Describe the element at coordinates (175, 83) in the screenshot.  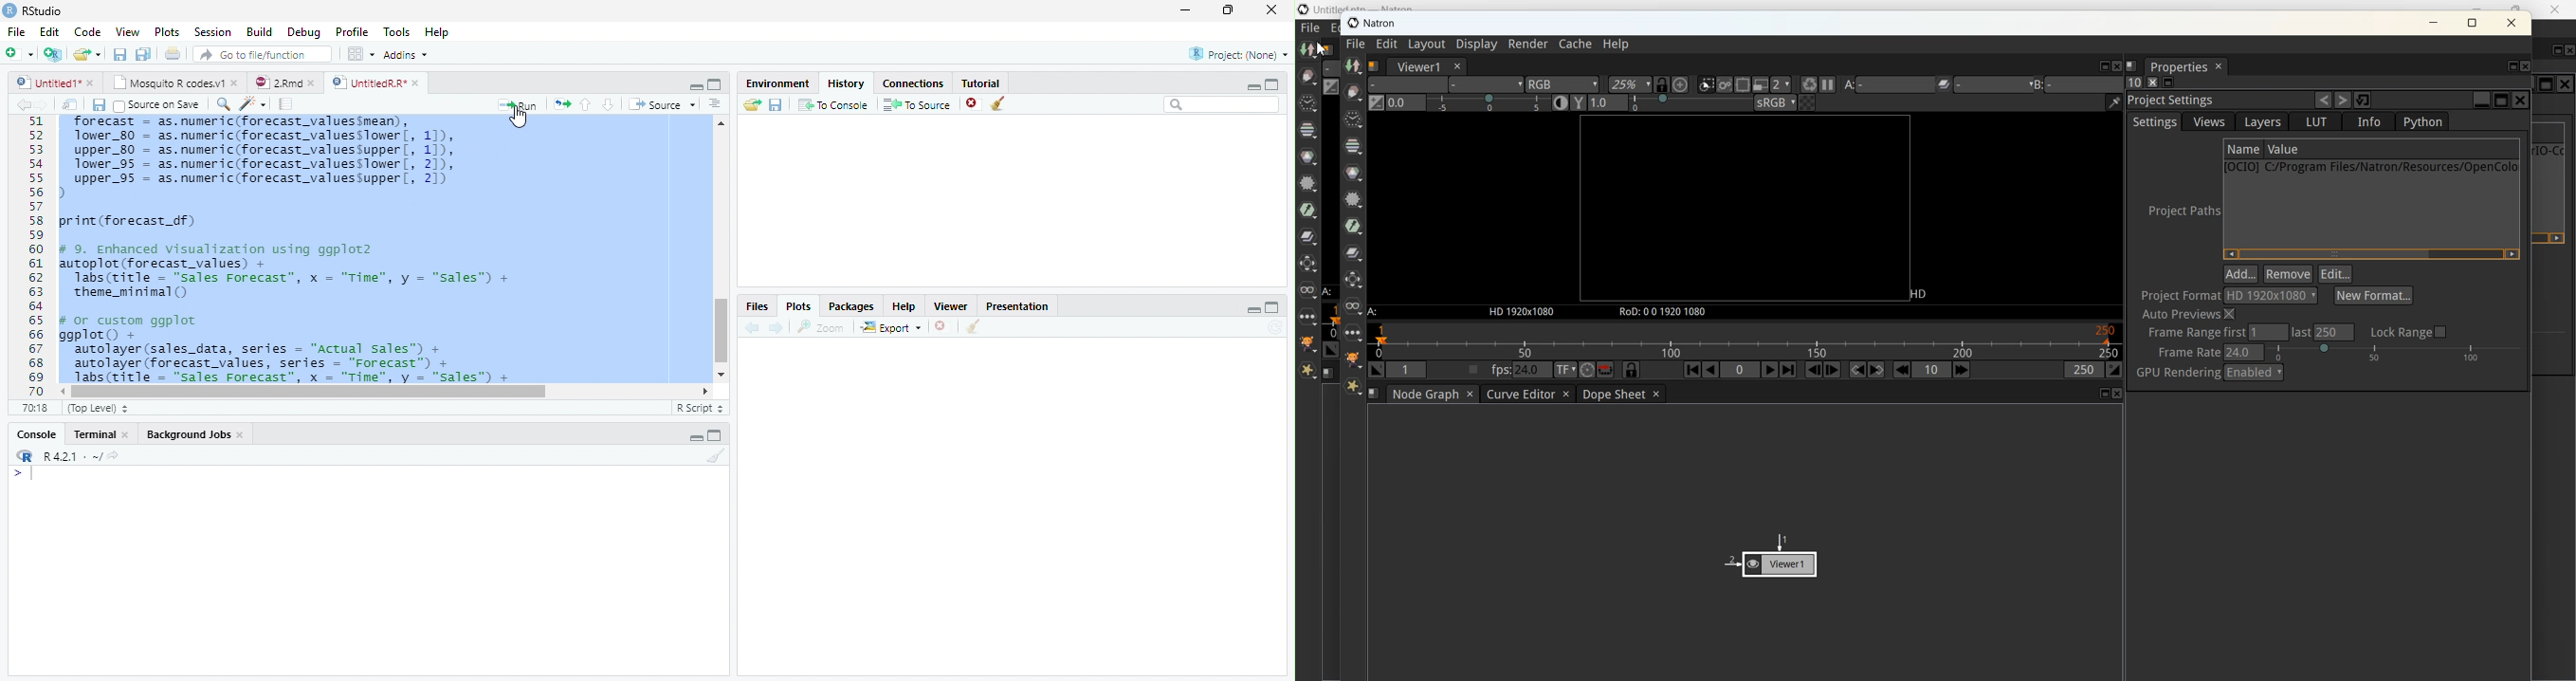
I see `Mosquito R Codes.v1` at that location.